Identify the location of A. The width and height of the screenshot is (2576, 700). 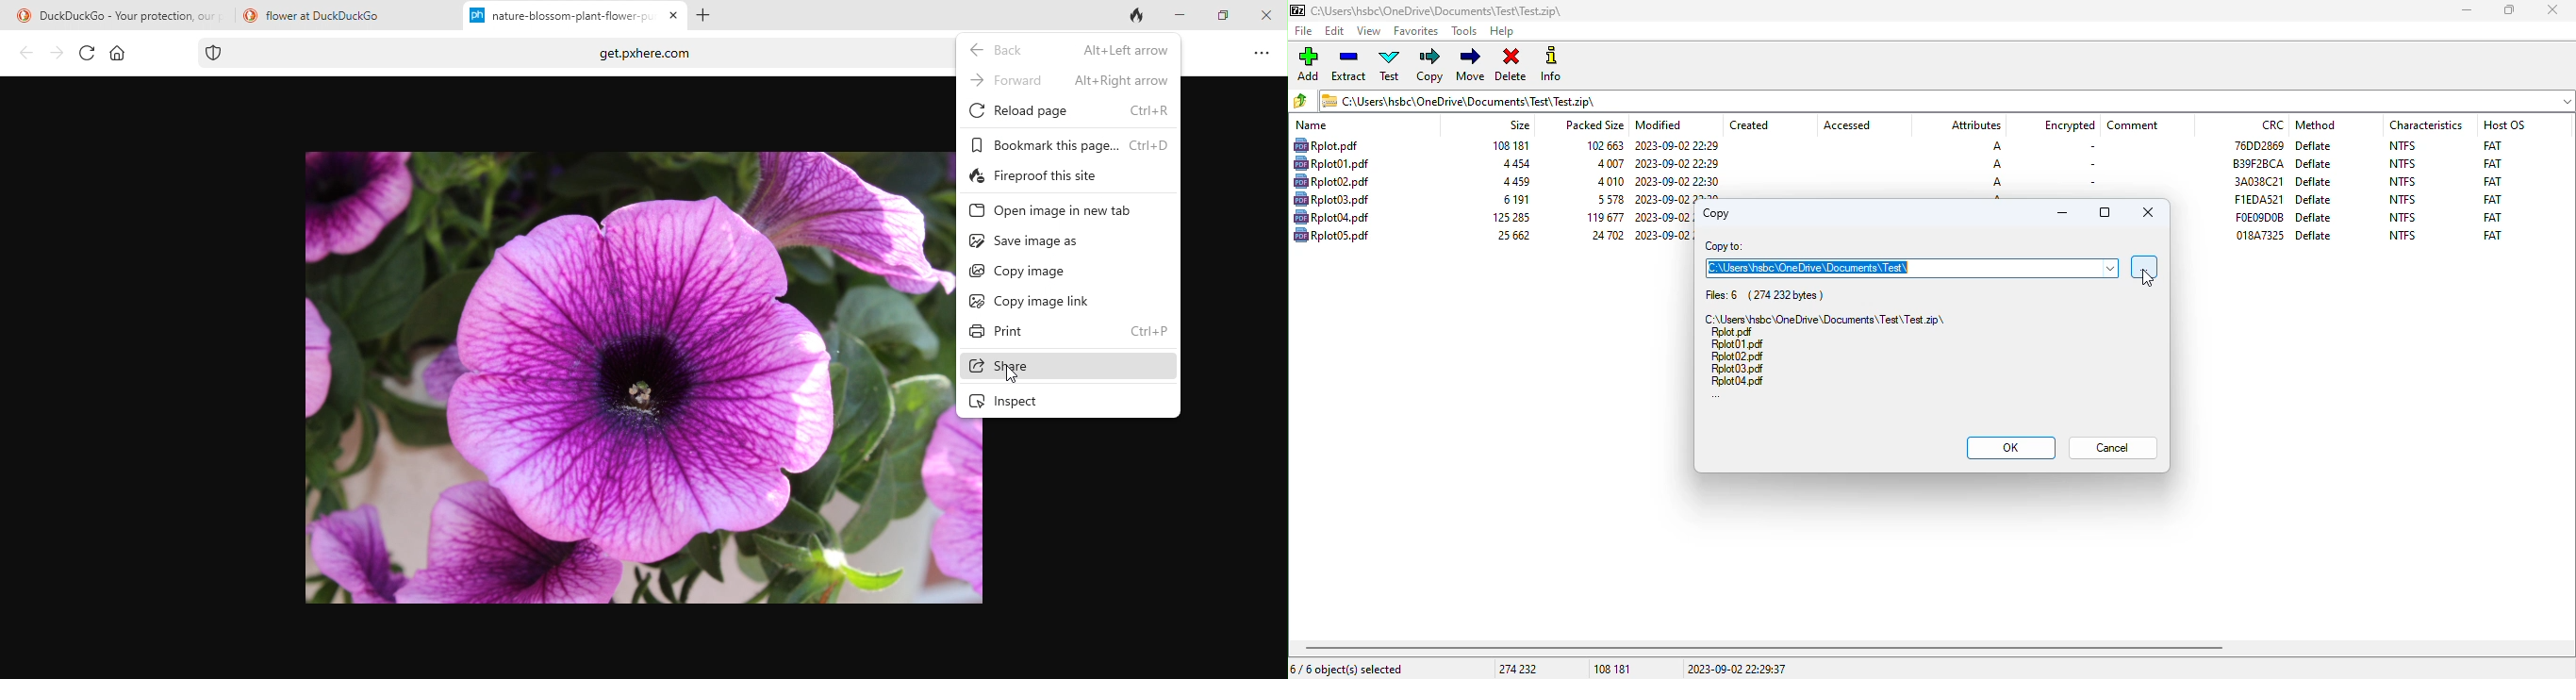
(1997, 197).